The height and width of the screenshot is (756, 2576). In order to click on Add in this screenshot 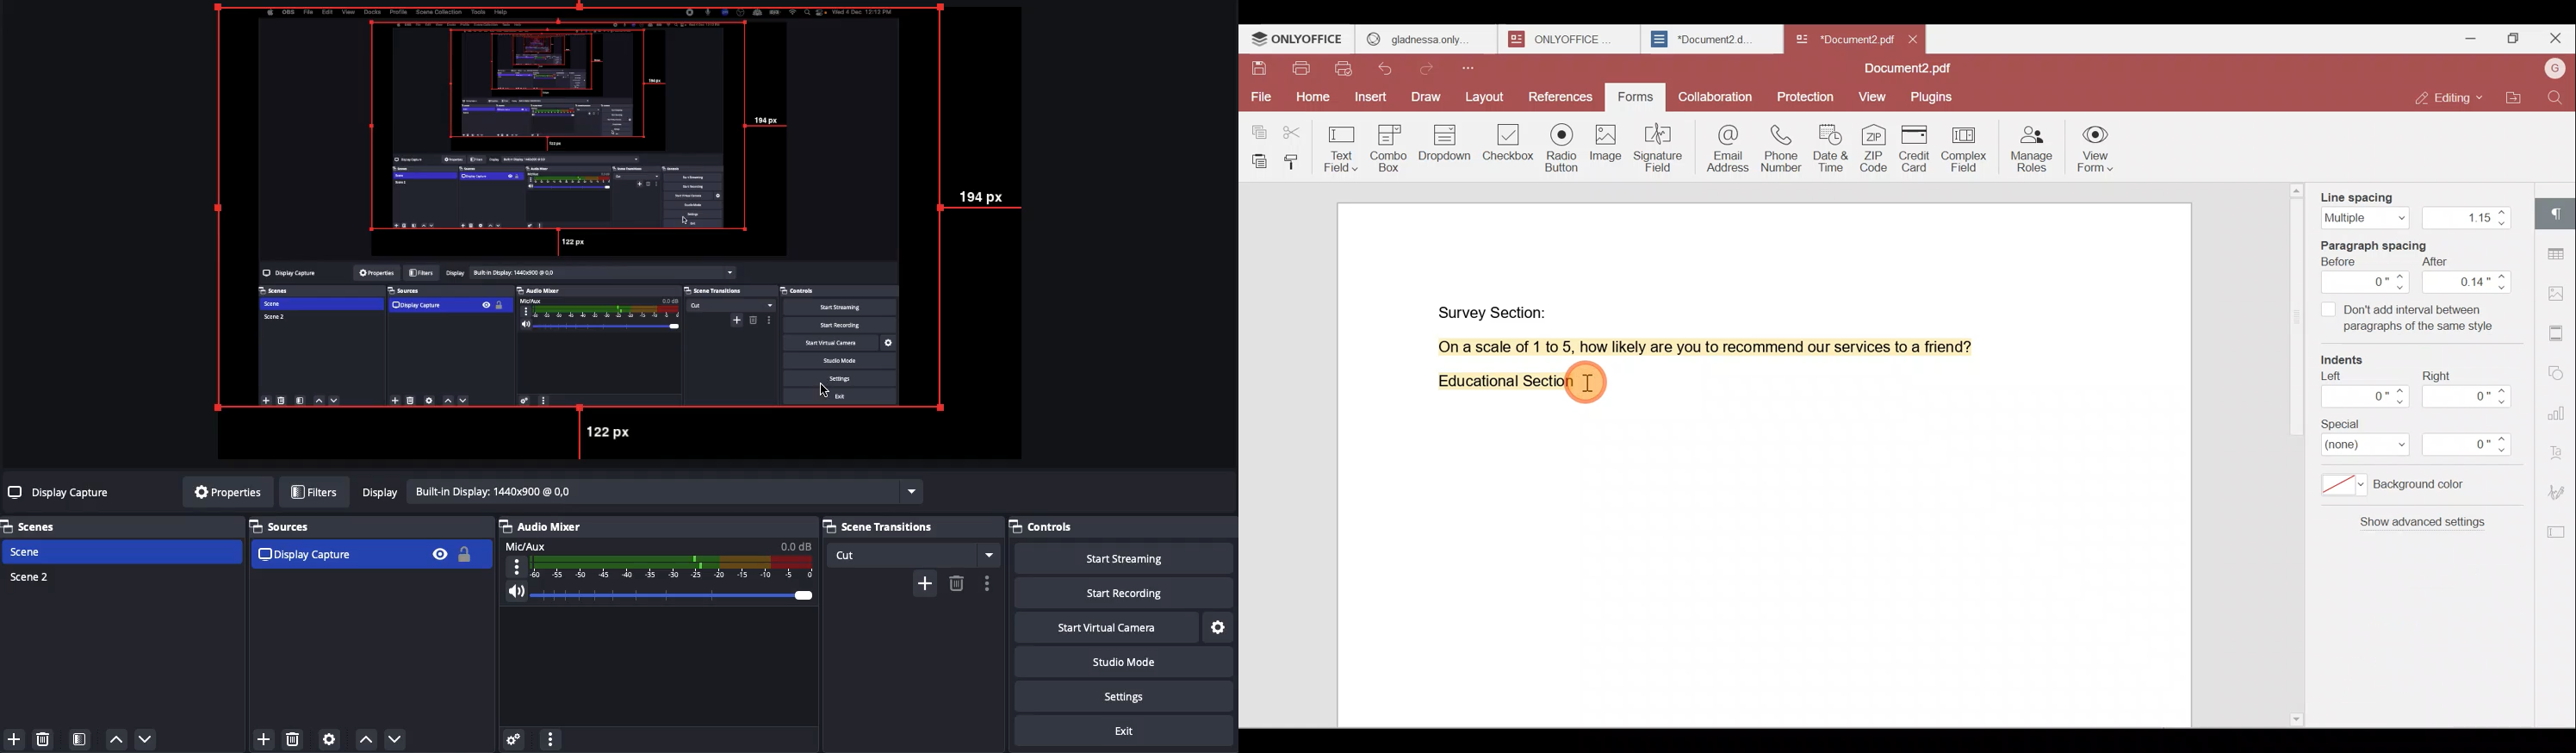, I will do `click(12, 737)`.